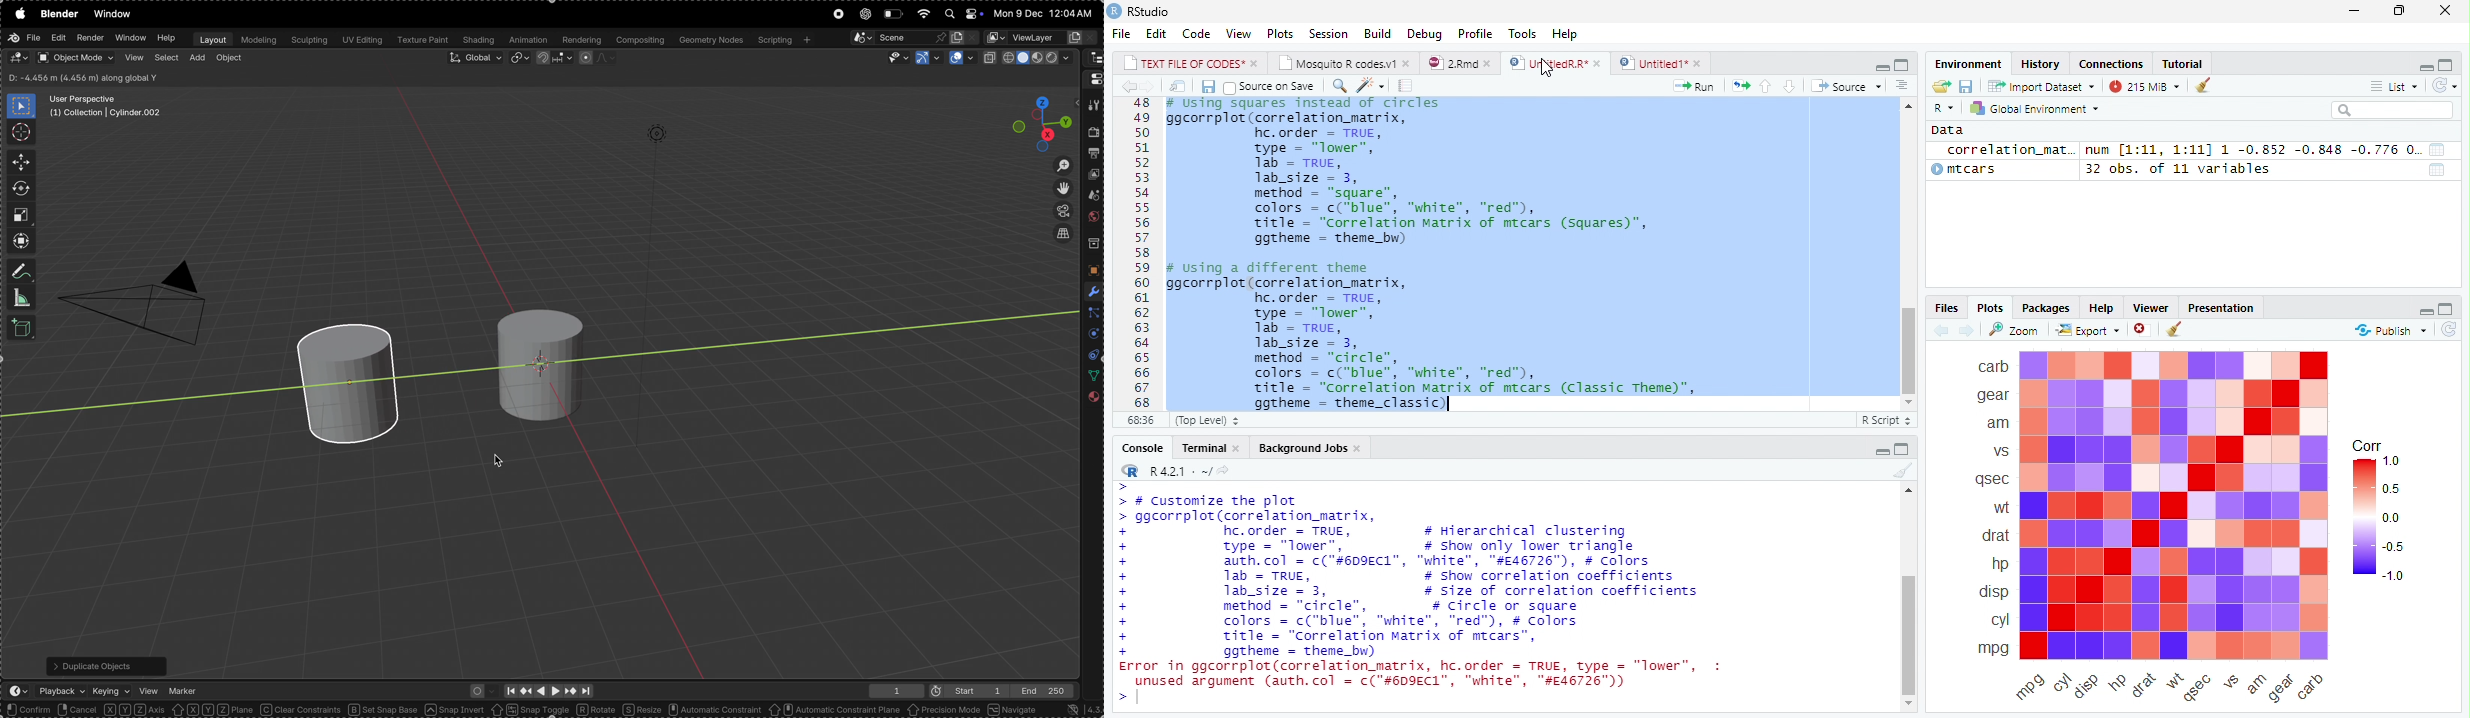  I want to click on Help, so click(2104, 308).